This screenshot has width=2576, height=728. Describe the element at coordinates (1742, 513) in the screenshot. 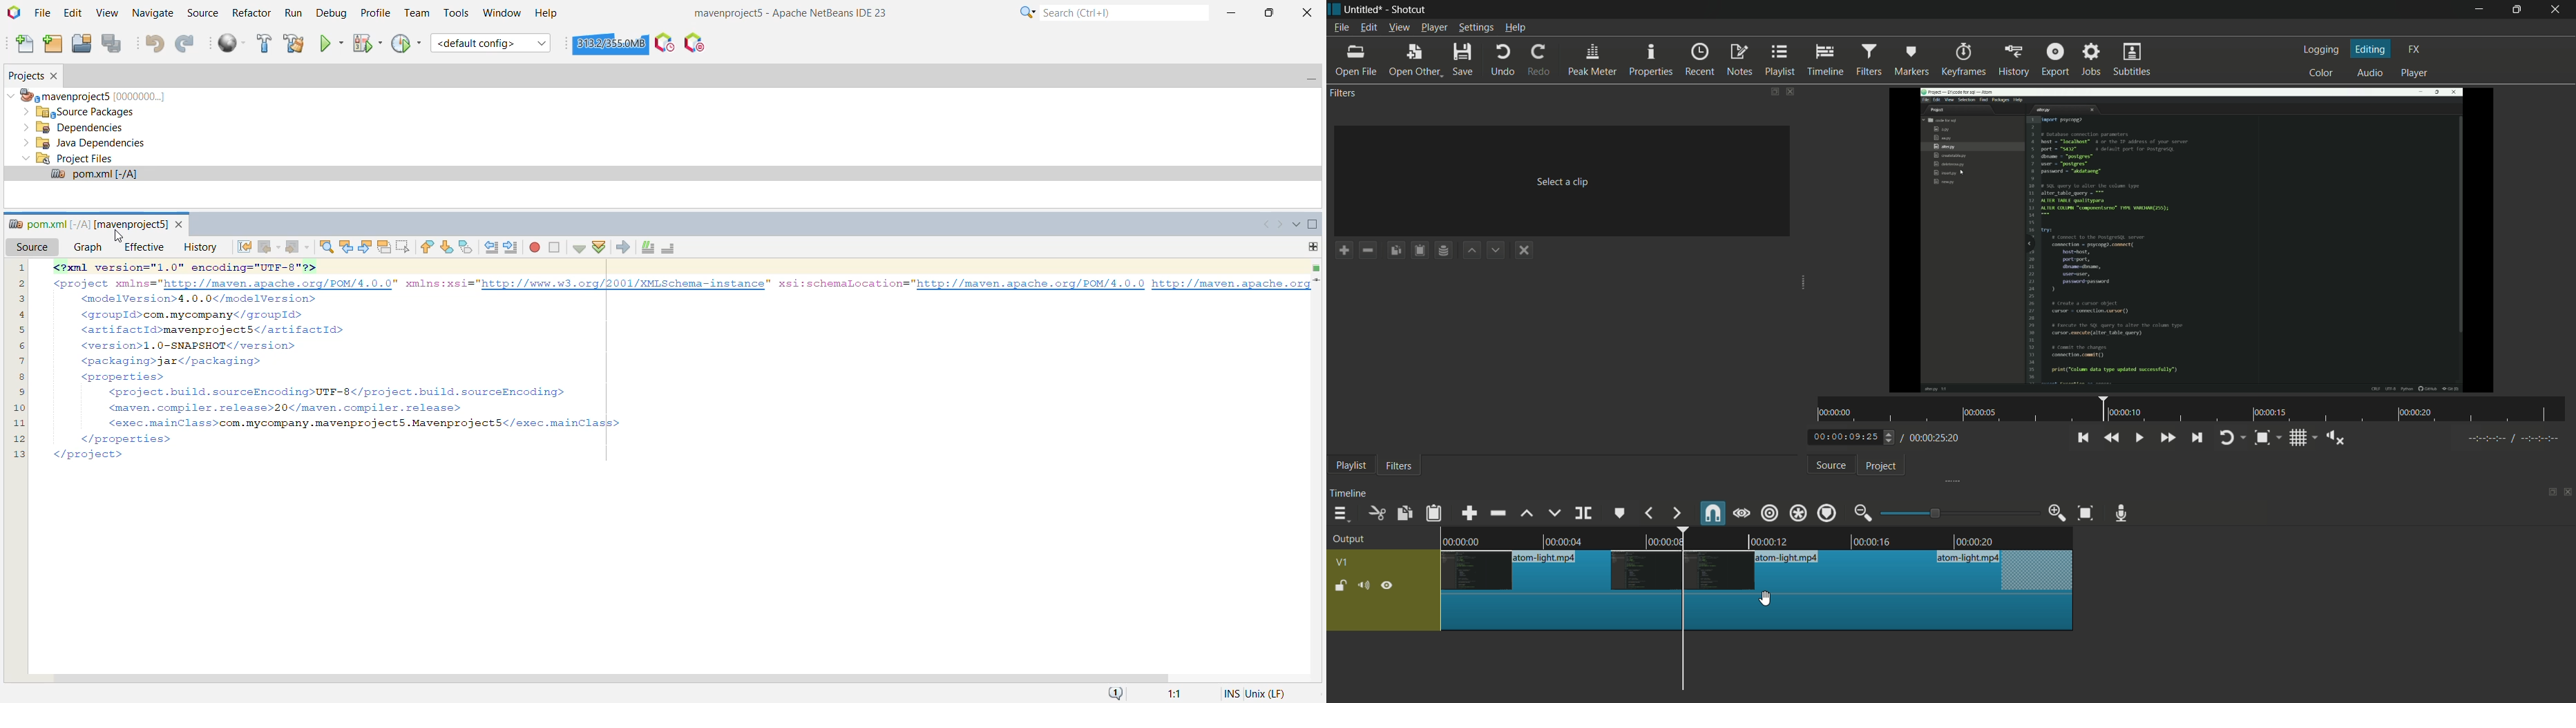

I see `scrub while dragging` at that location.